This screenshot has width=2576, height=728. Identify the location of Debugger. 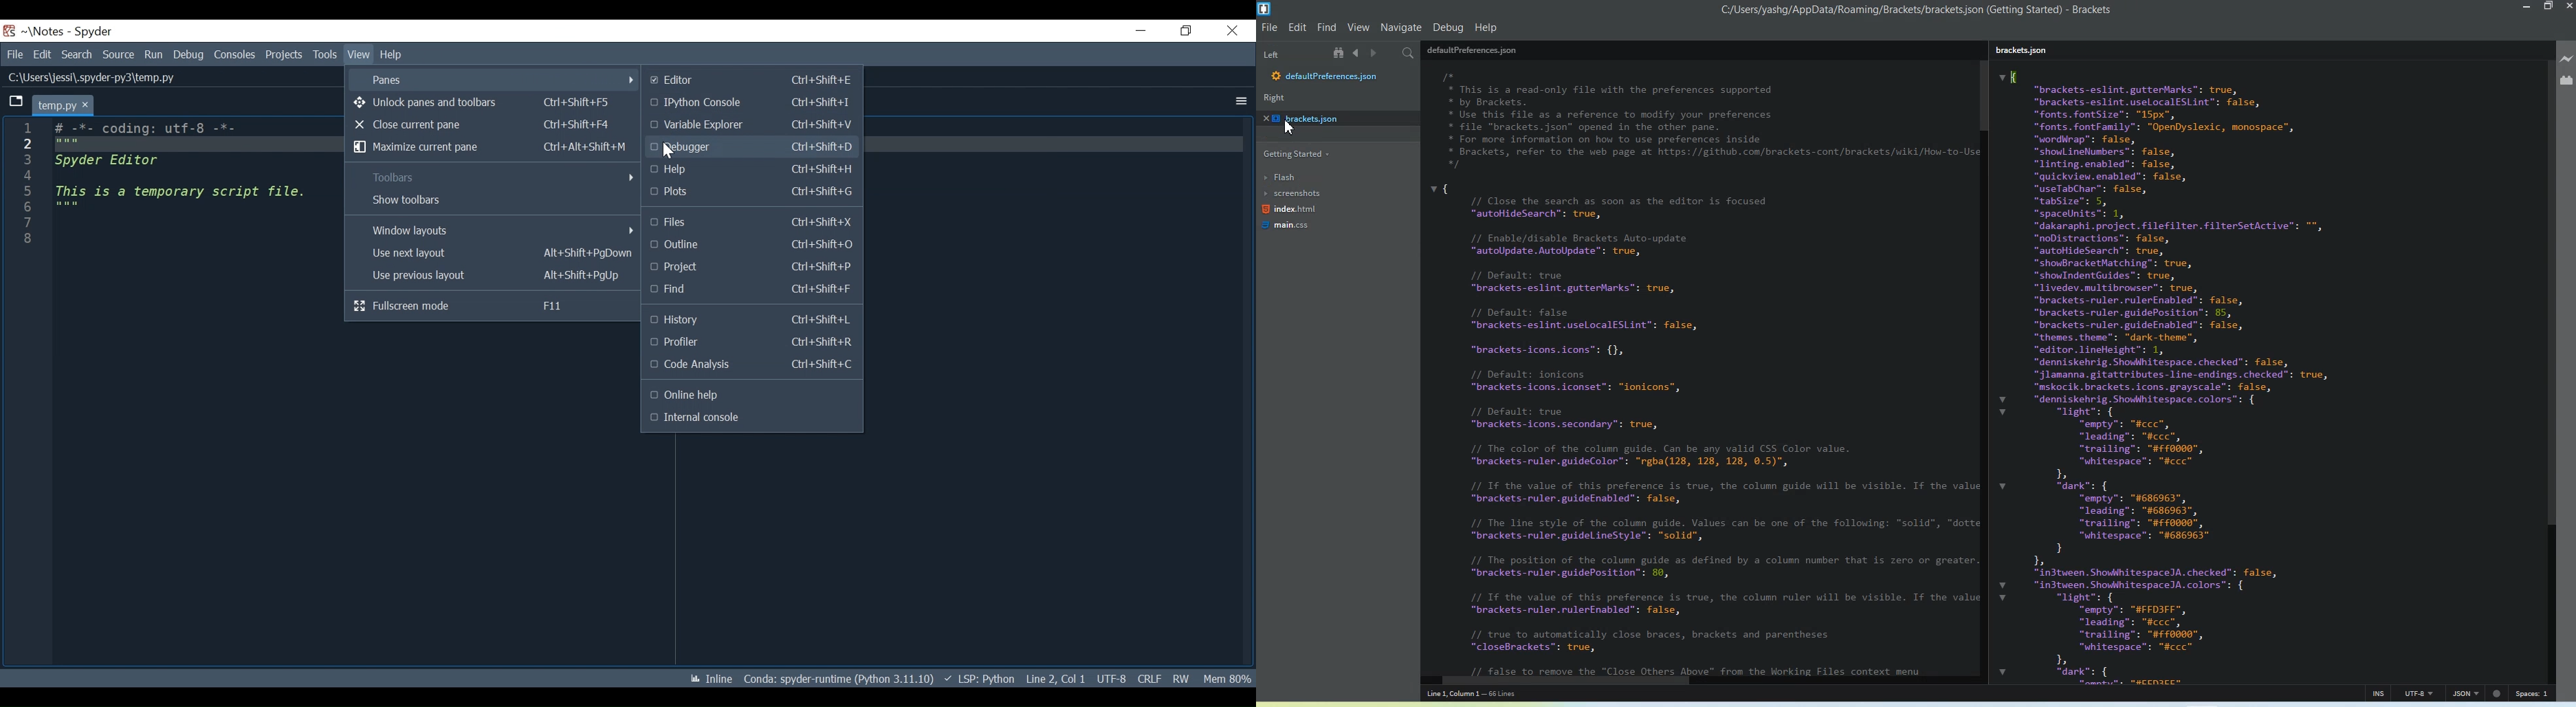
(753, 147).